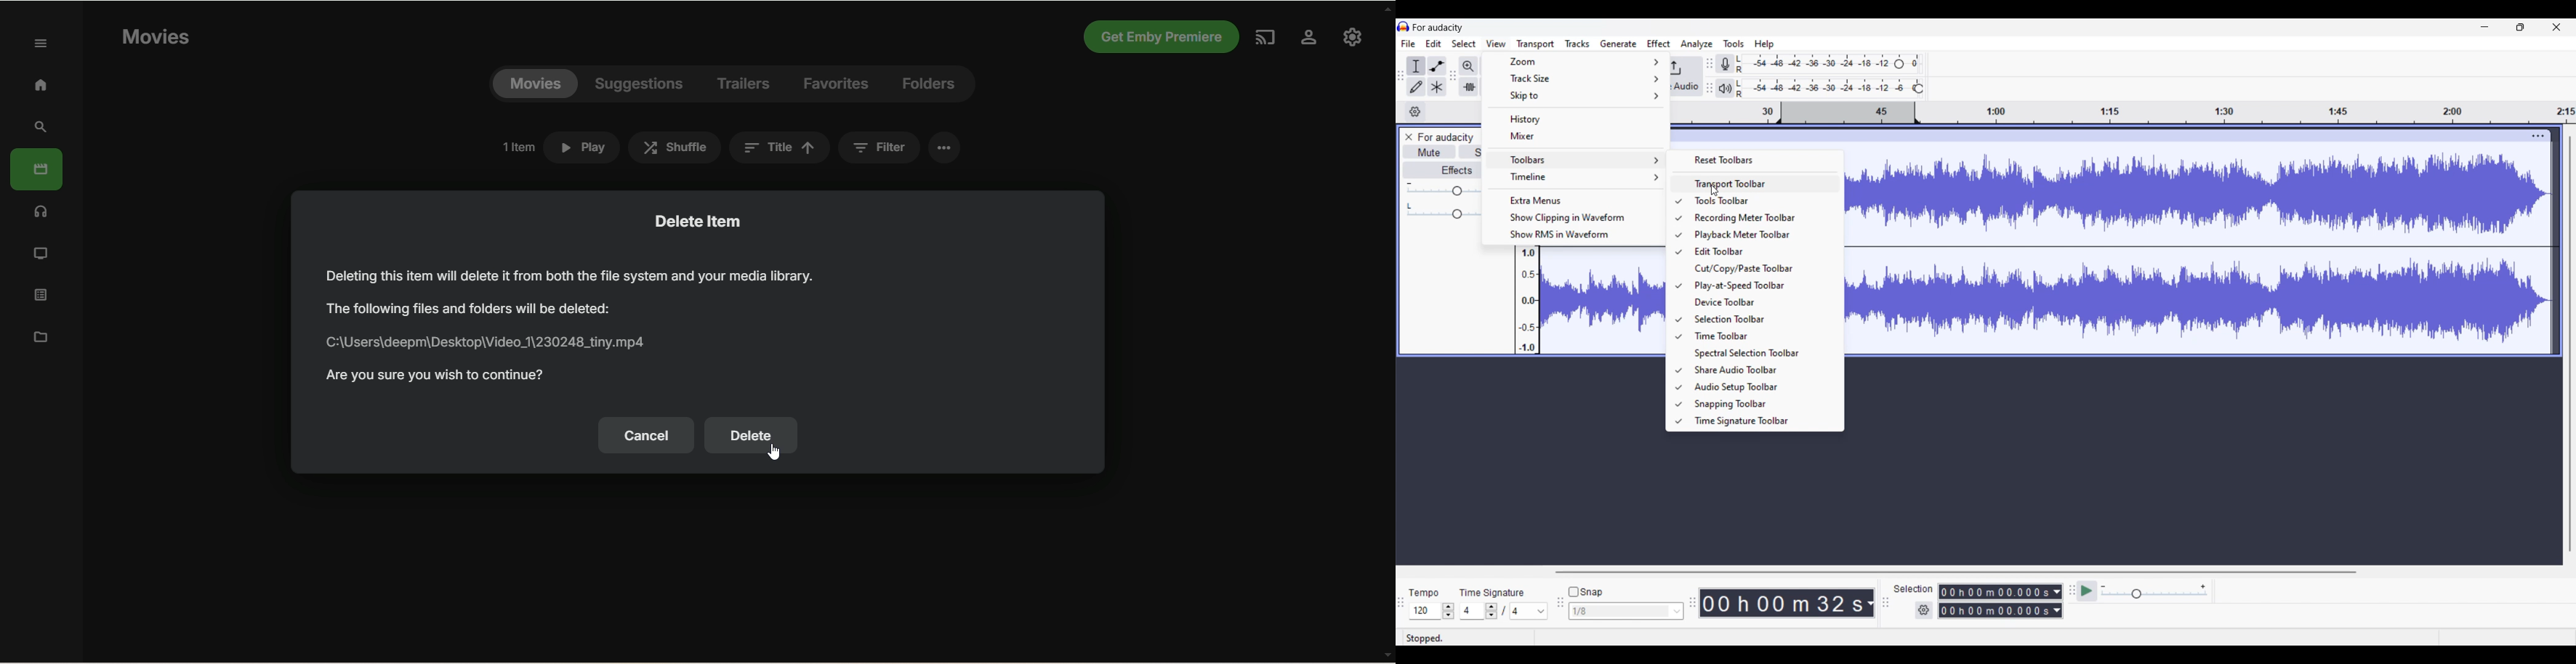  What do you see at coordinates (1762, 404) in the screenshot?
I see `Snapping toolbar` at bounding box center [1762, 404].